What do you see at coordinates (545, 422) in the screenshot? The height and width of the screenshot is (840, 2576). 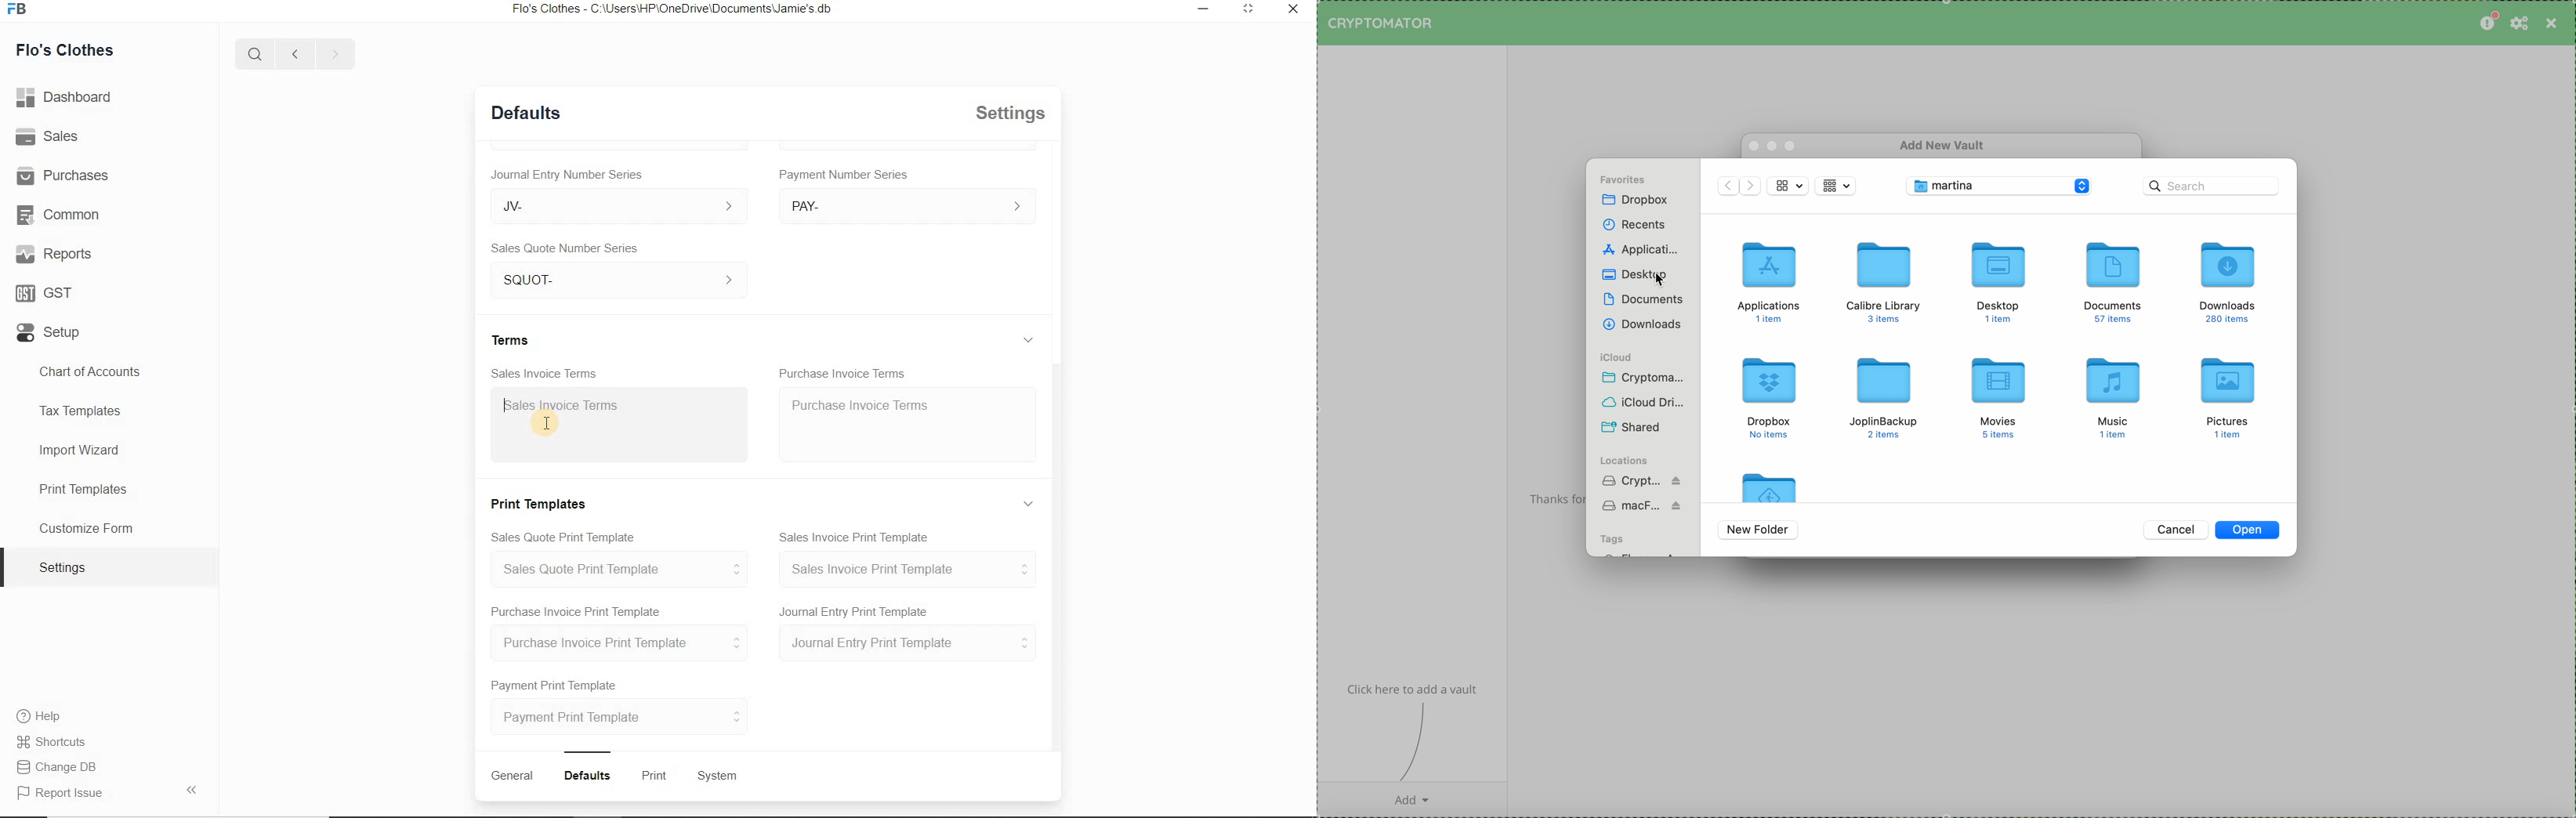 I see `Cursor` at bounding box center [545, 422].